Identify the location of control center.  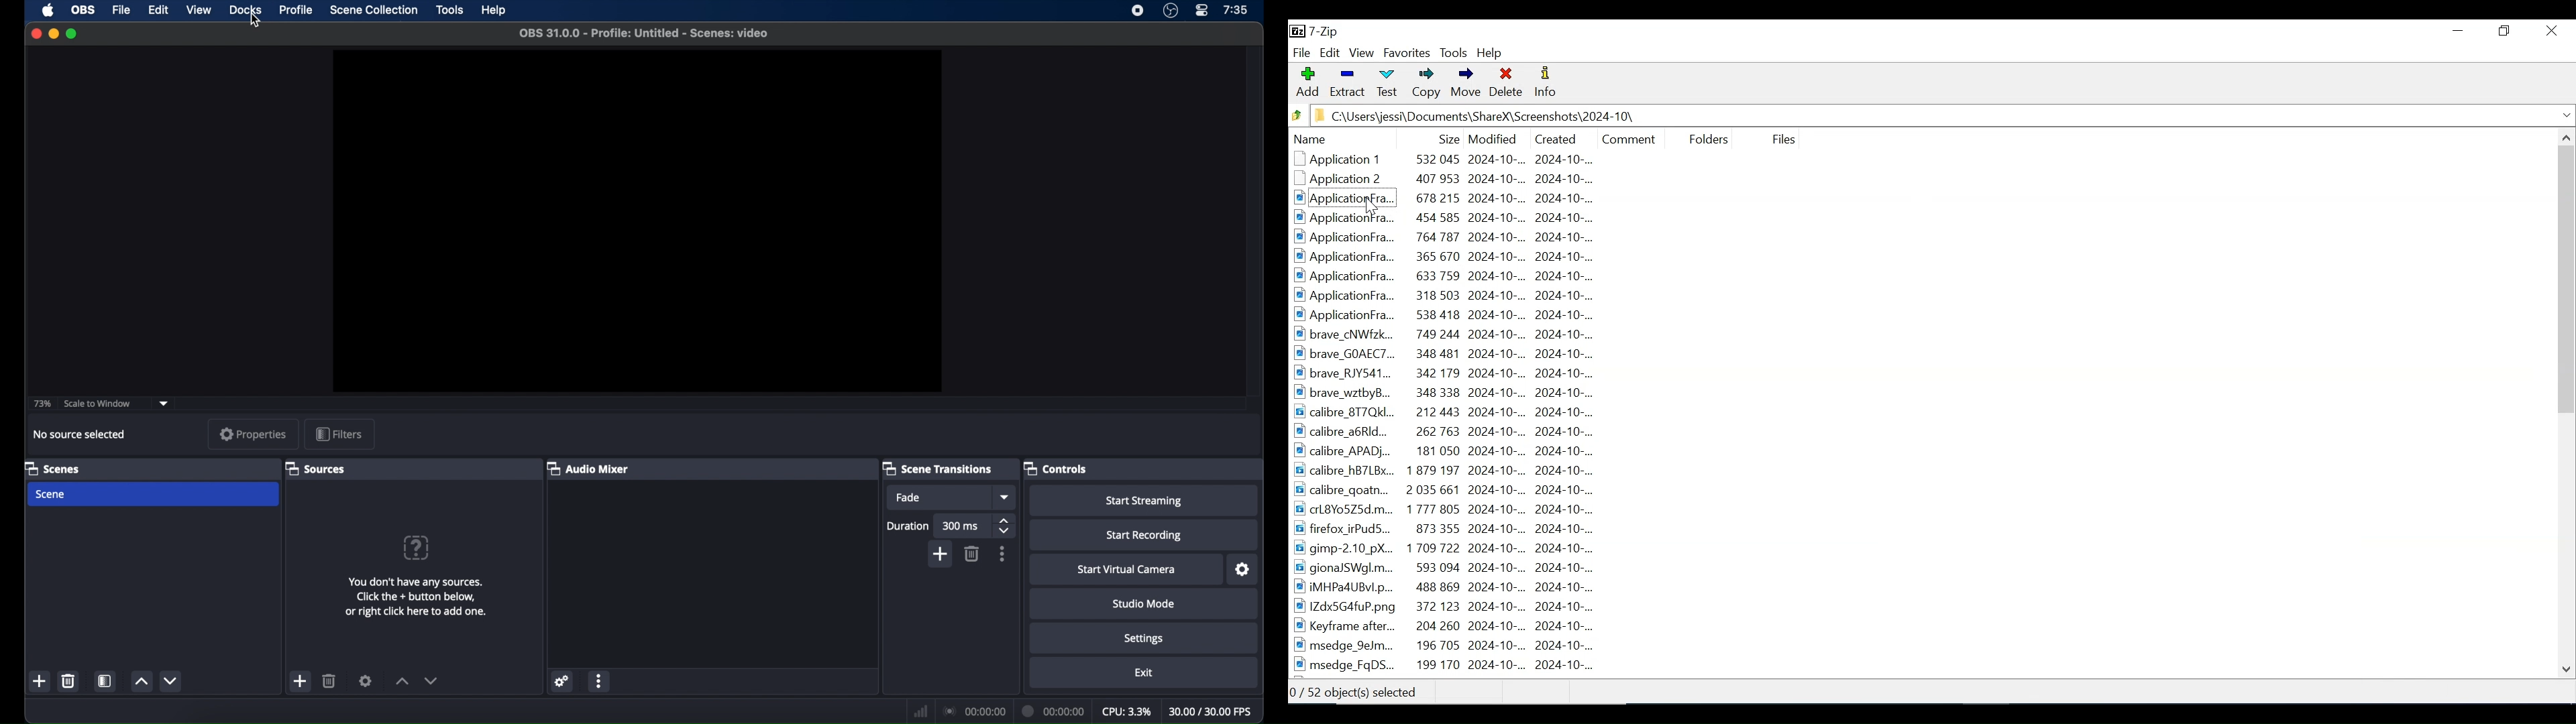
(1201, 11).